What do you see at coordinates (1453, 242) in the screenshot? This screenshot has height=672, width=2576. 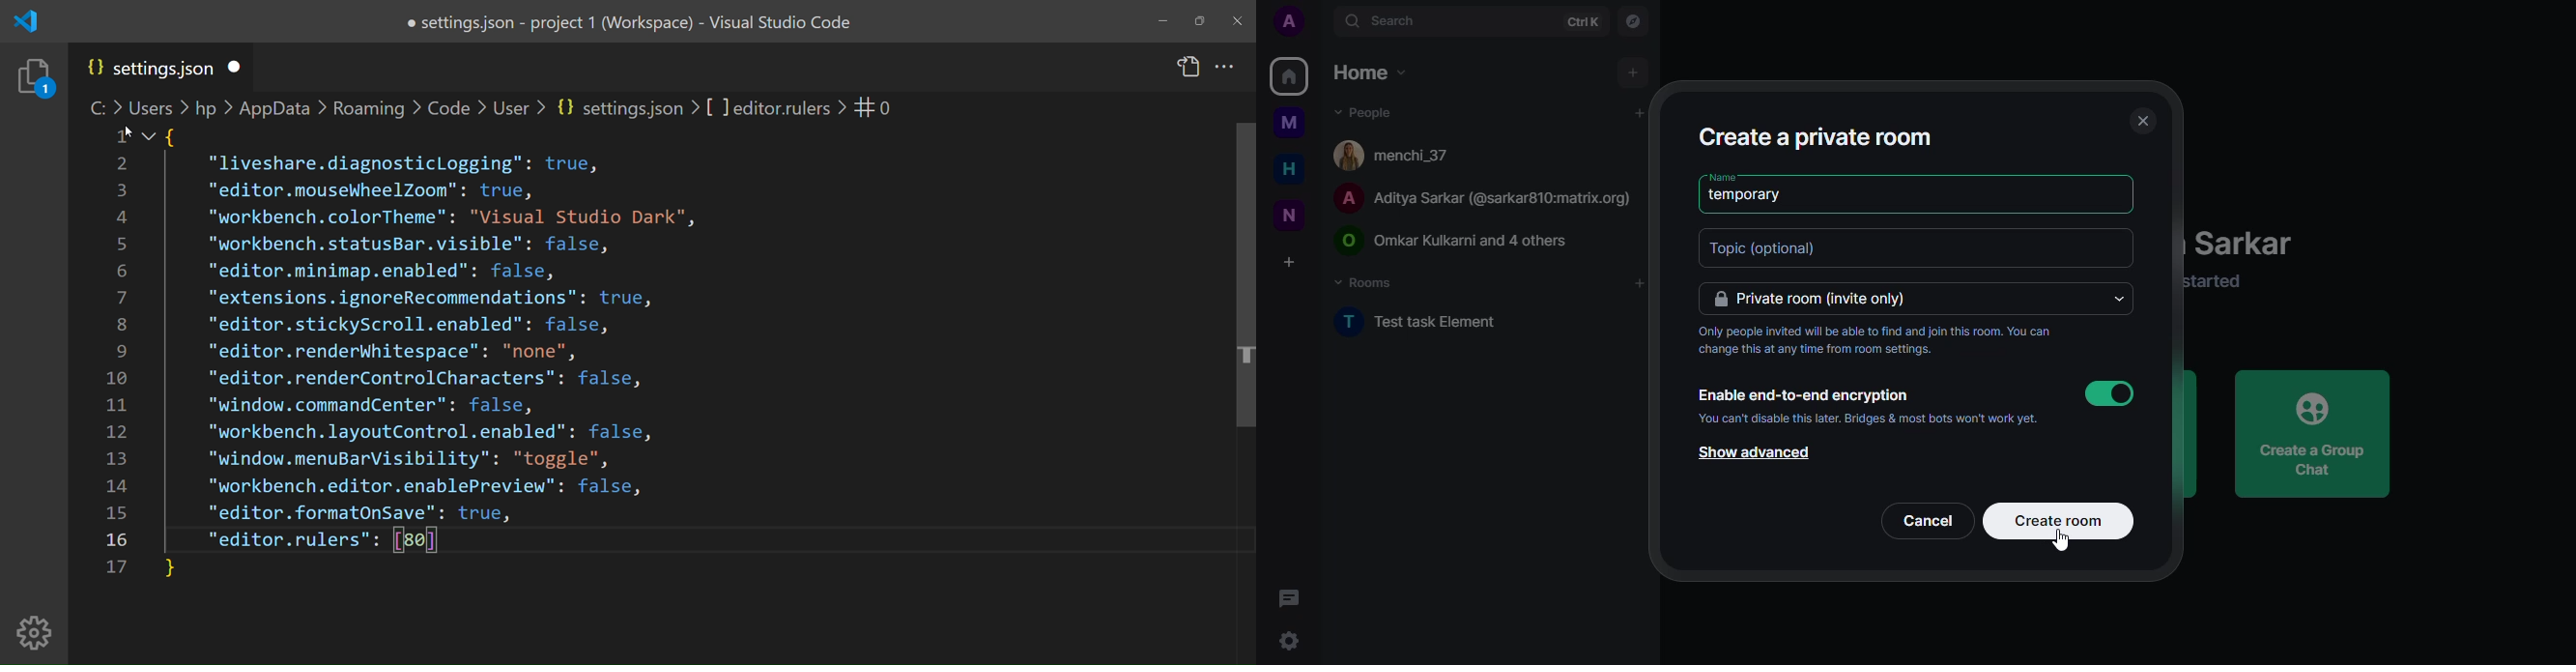 I see `© Omkar Kulkarni and 4 others` at bounding box center [1453, 242].